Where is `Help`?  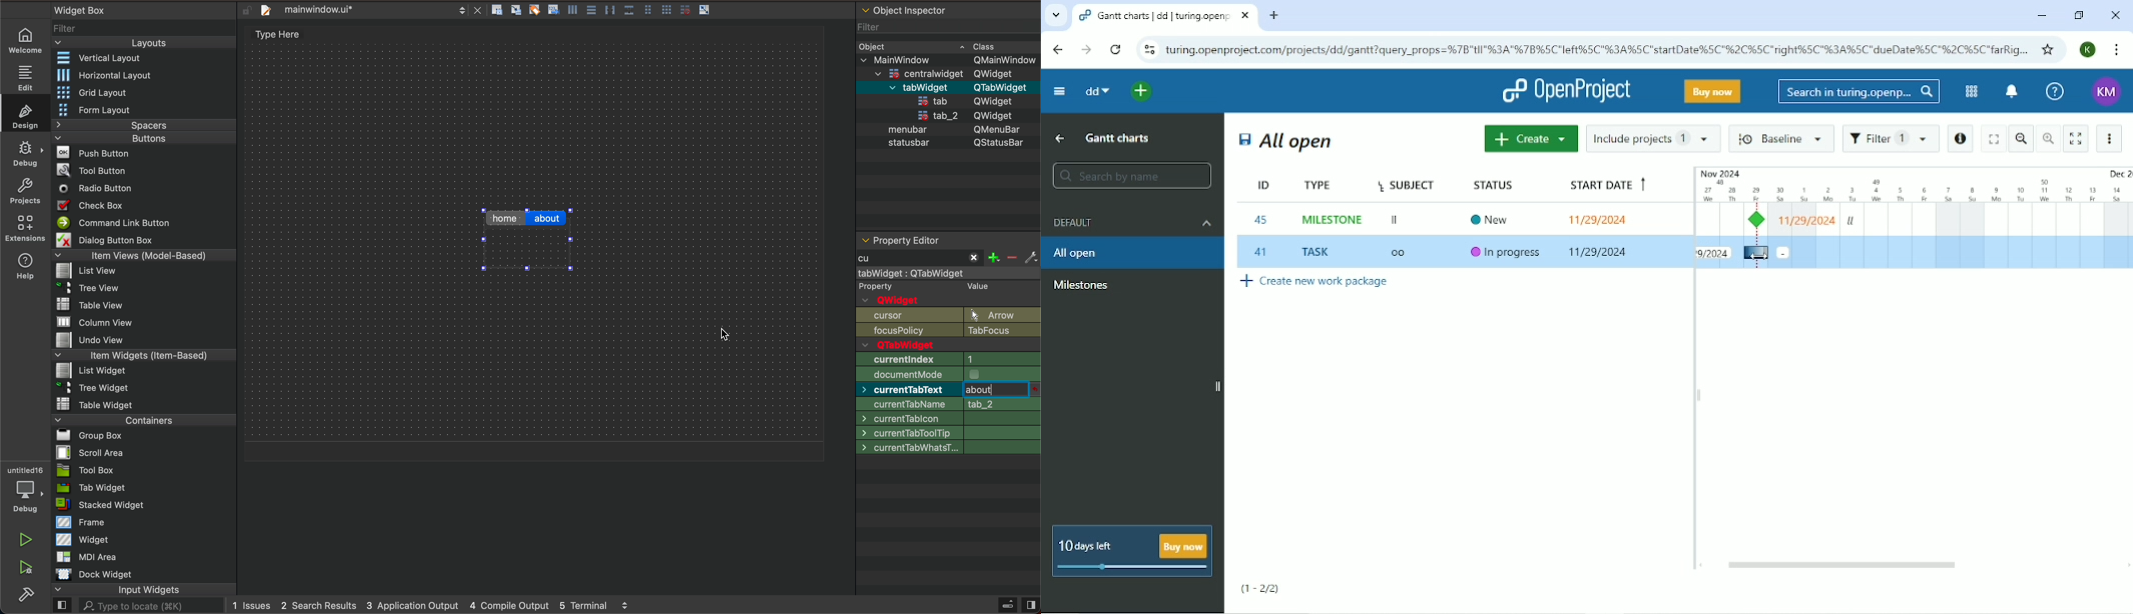 Help is located at coordinates (2053, 90).